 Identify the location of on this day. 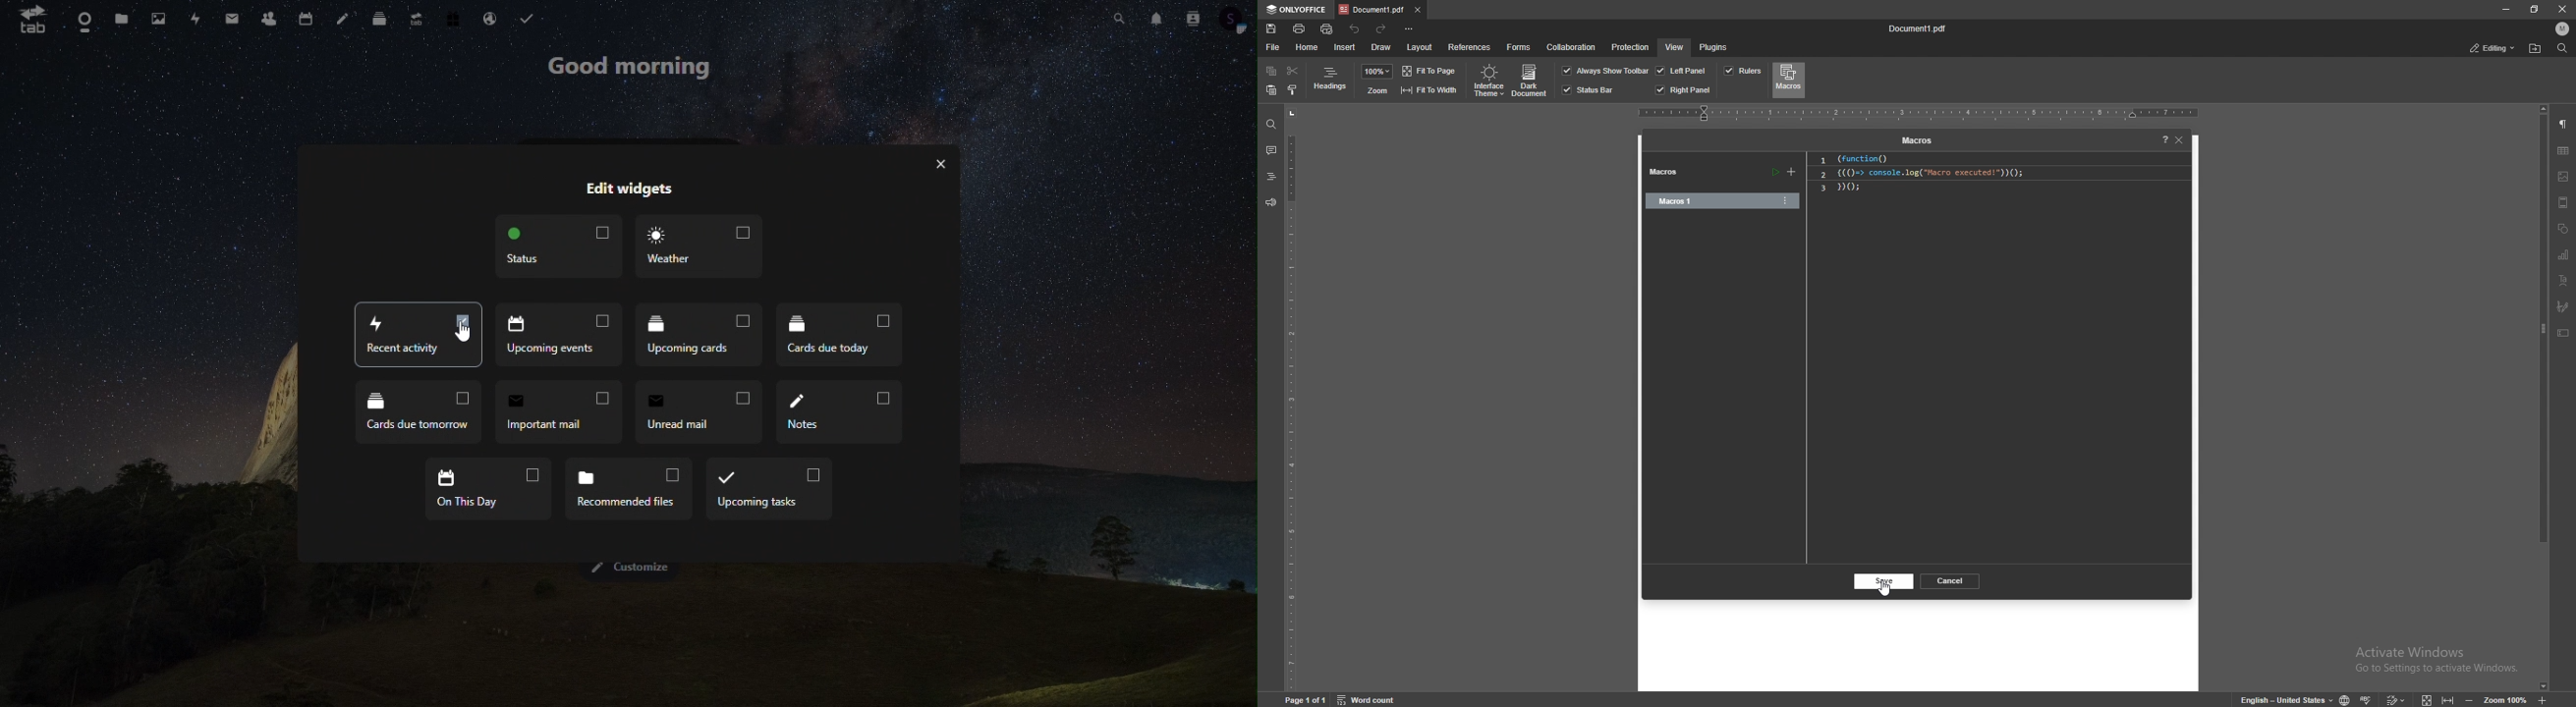
(486, 485).